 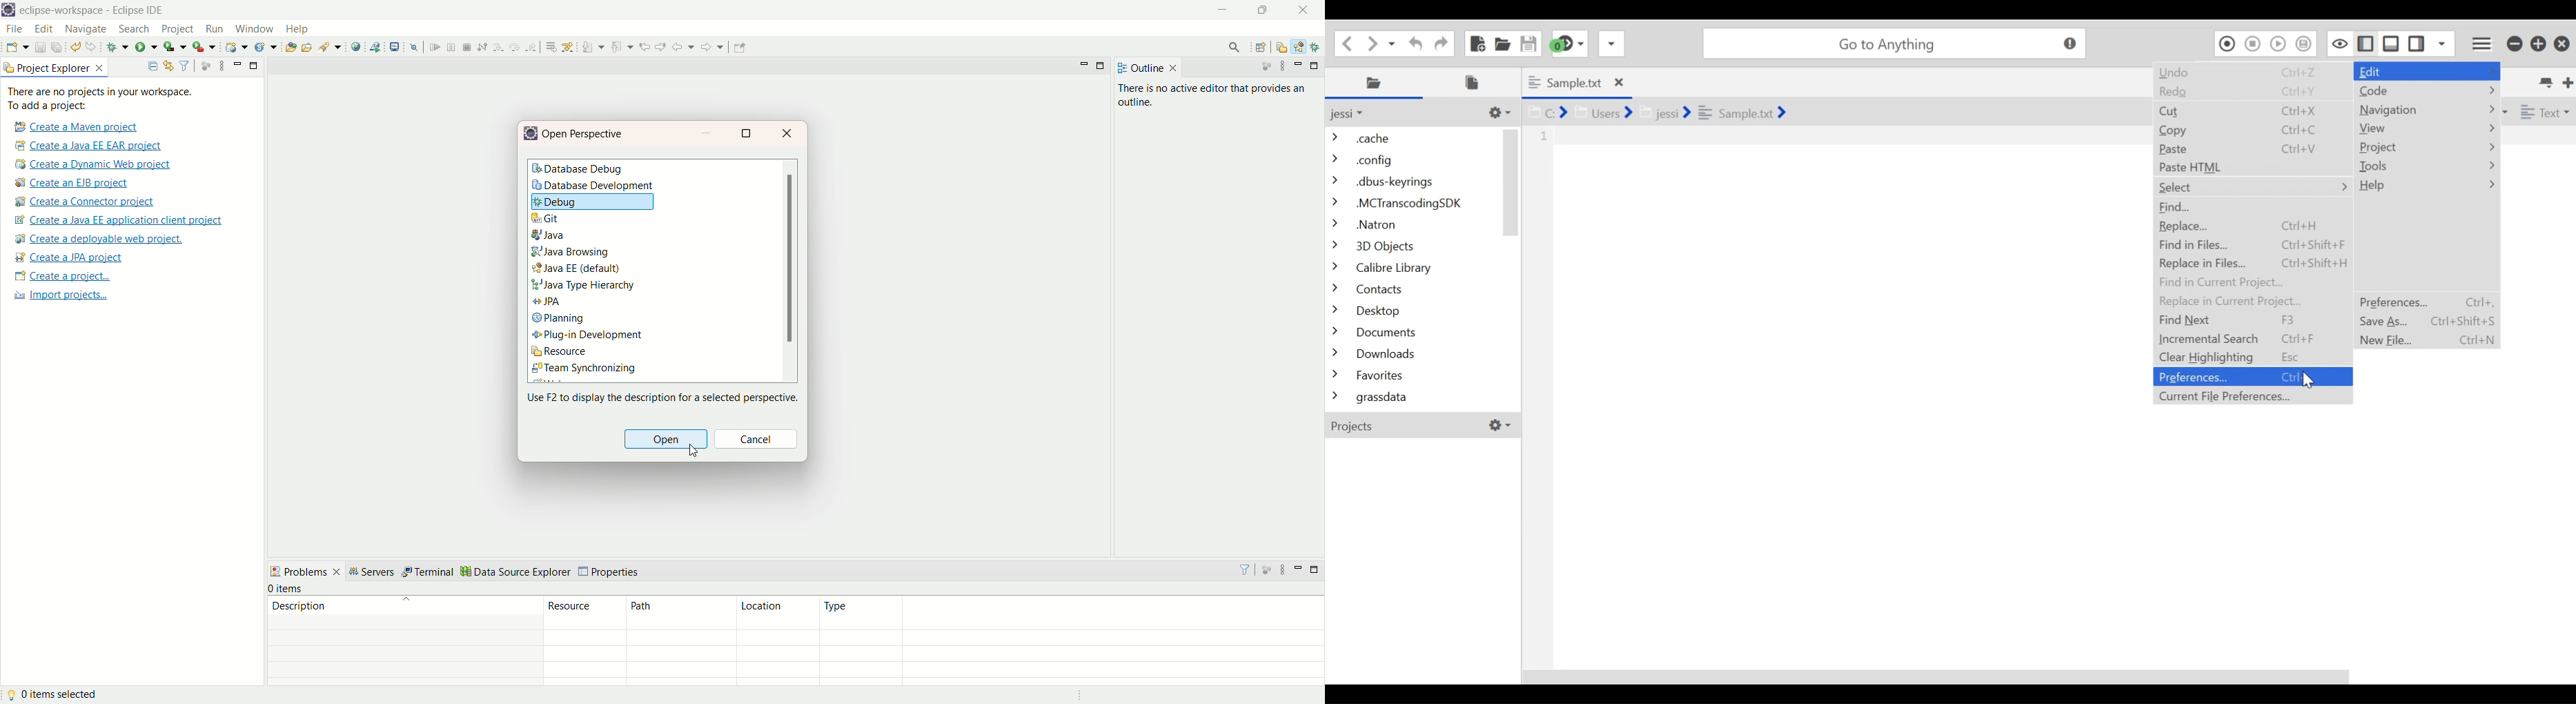 What do you see at coordinates (376, 48) in the screenshot?
I see `launch web service explorer` at bounding box center [376, 48].